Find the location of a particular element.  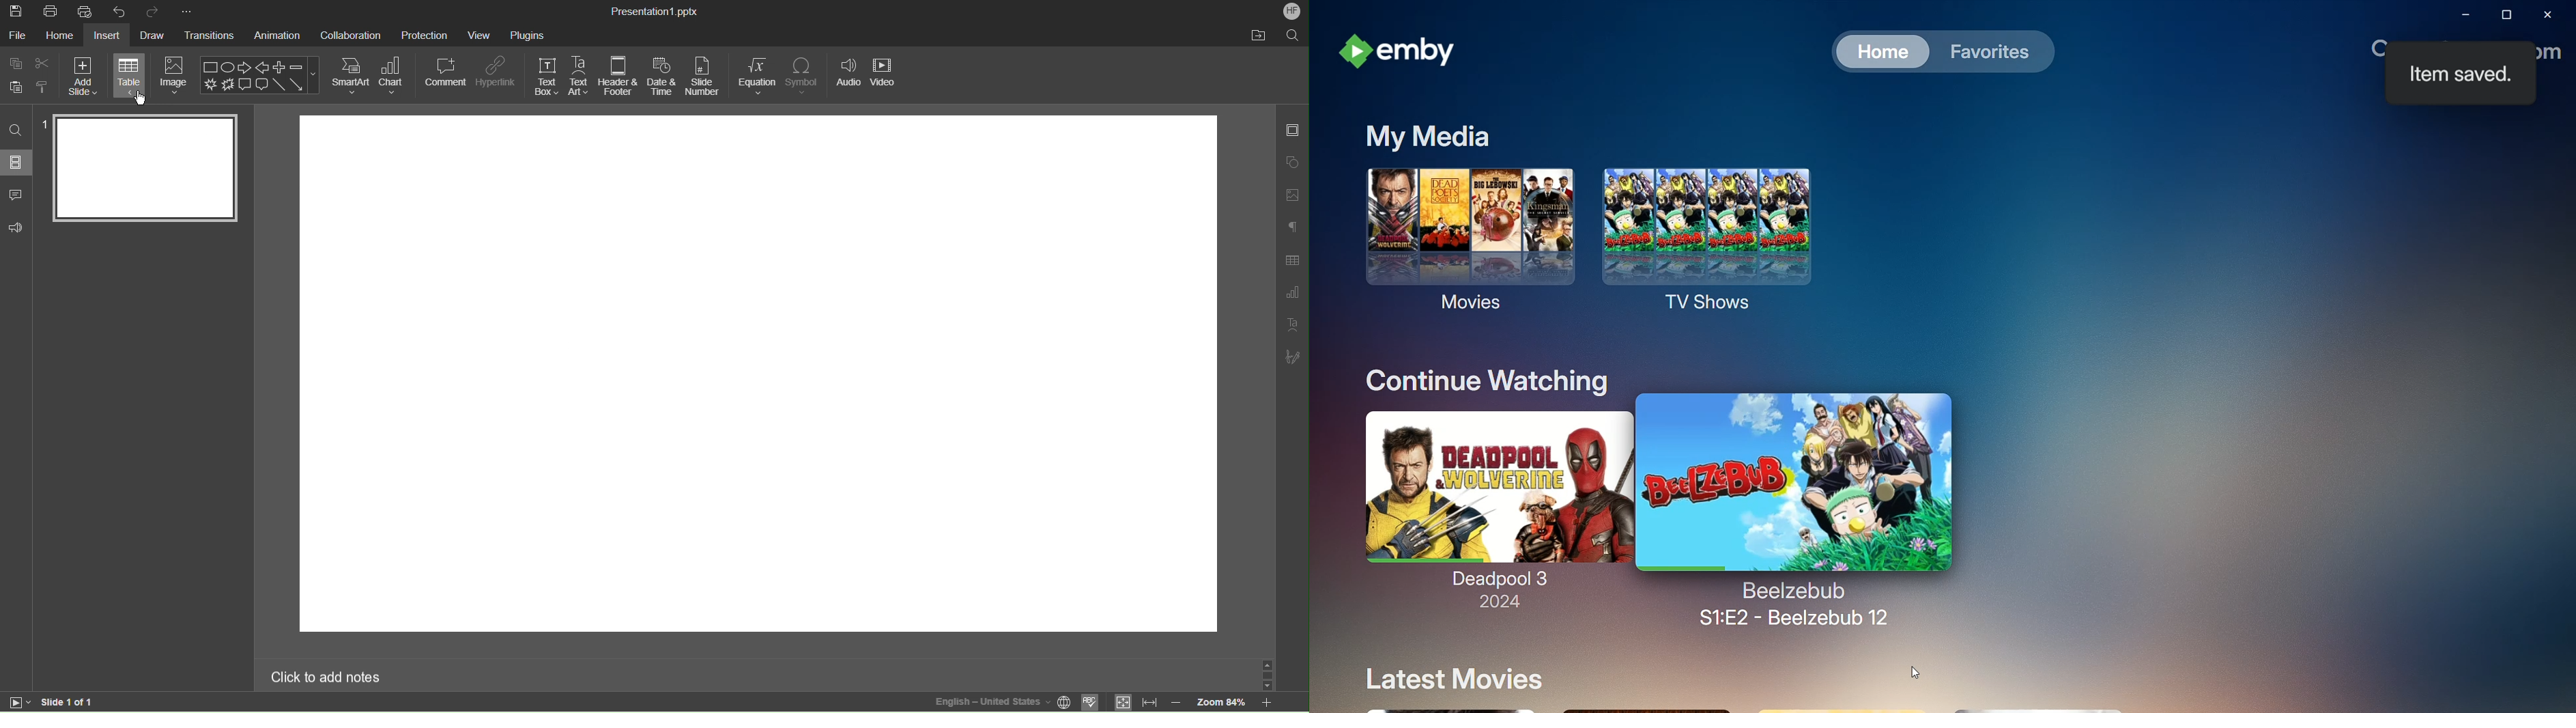

Comment is located at coordinates (446, 73).